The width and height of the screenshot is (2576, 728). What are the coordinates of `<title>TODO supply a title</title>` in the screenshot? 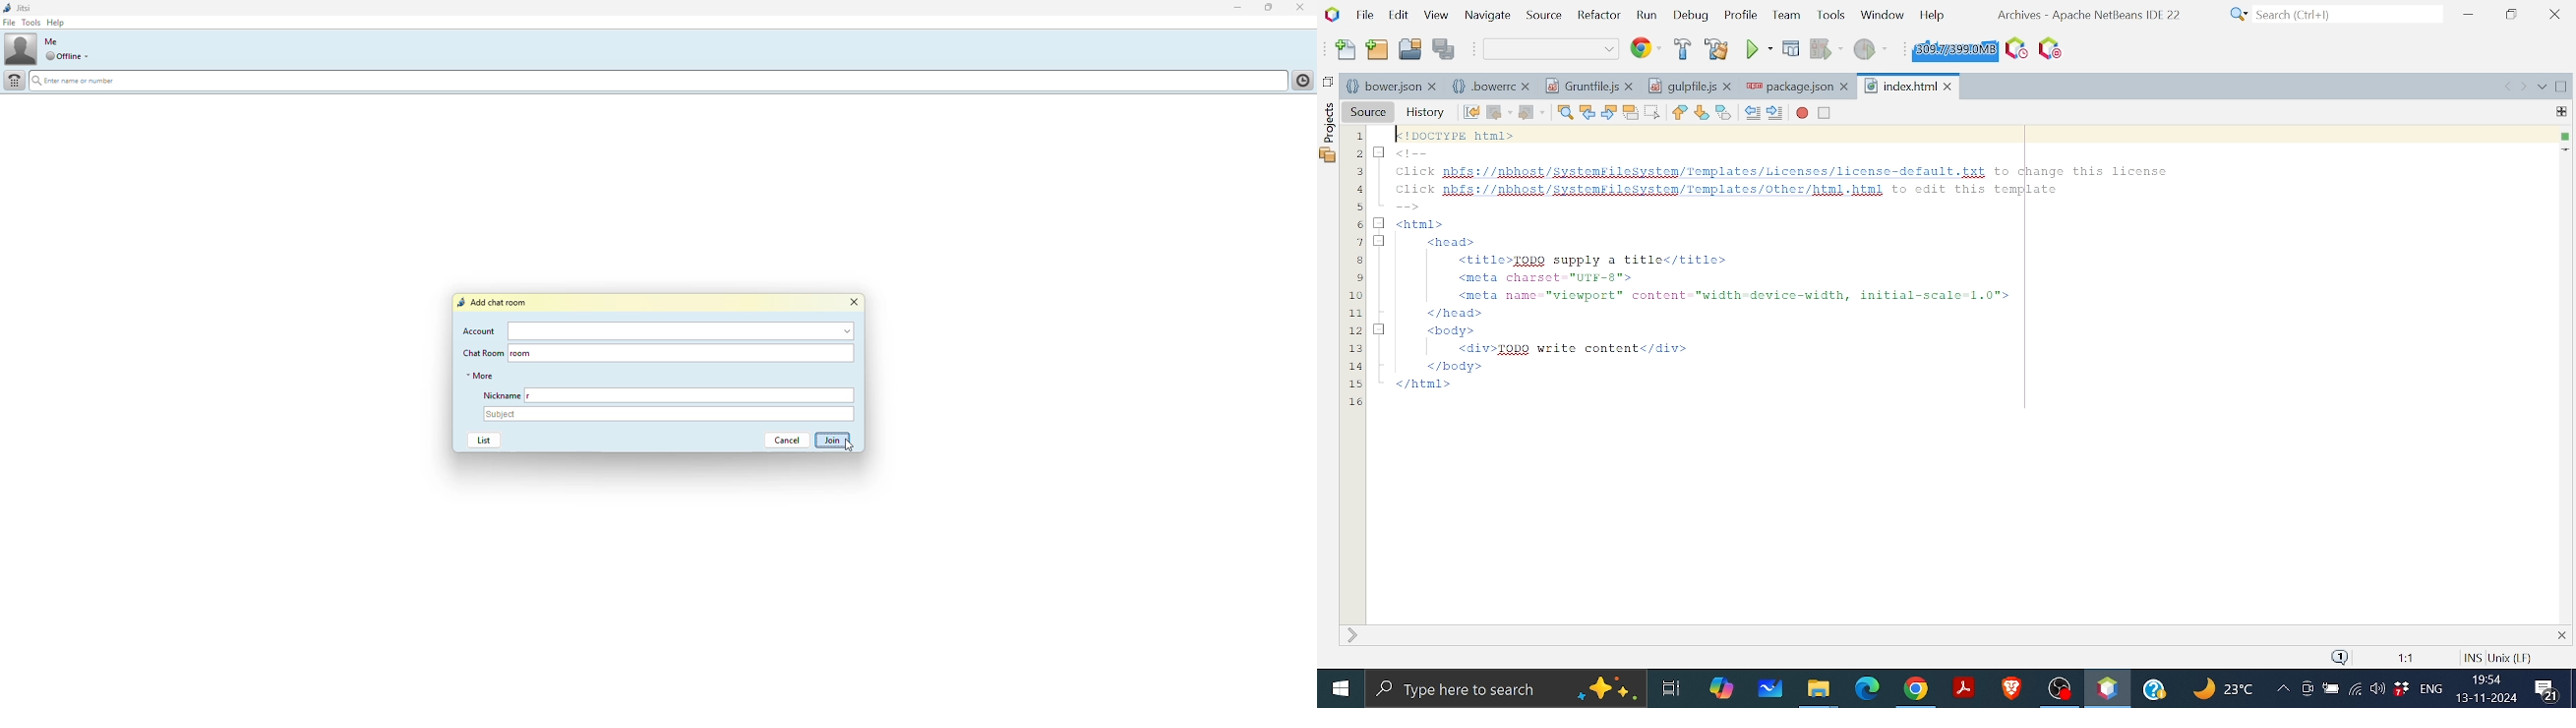 It's located at (1594, 261).